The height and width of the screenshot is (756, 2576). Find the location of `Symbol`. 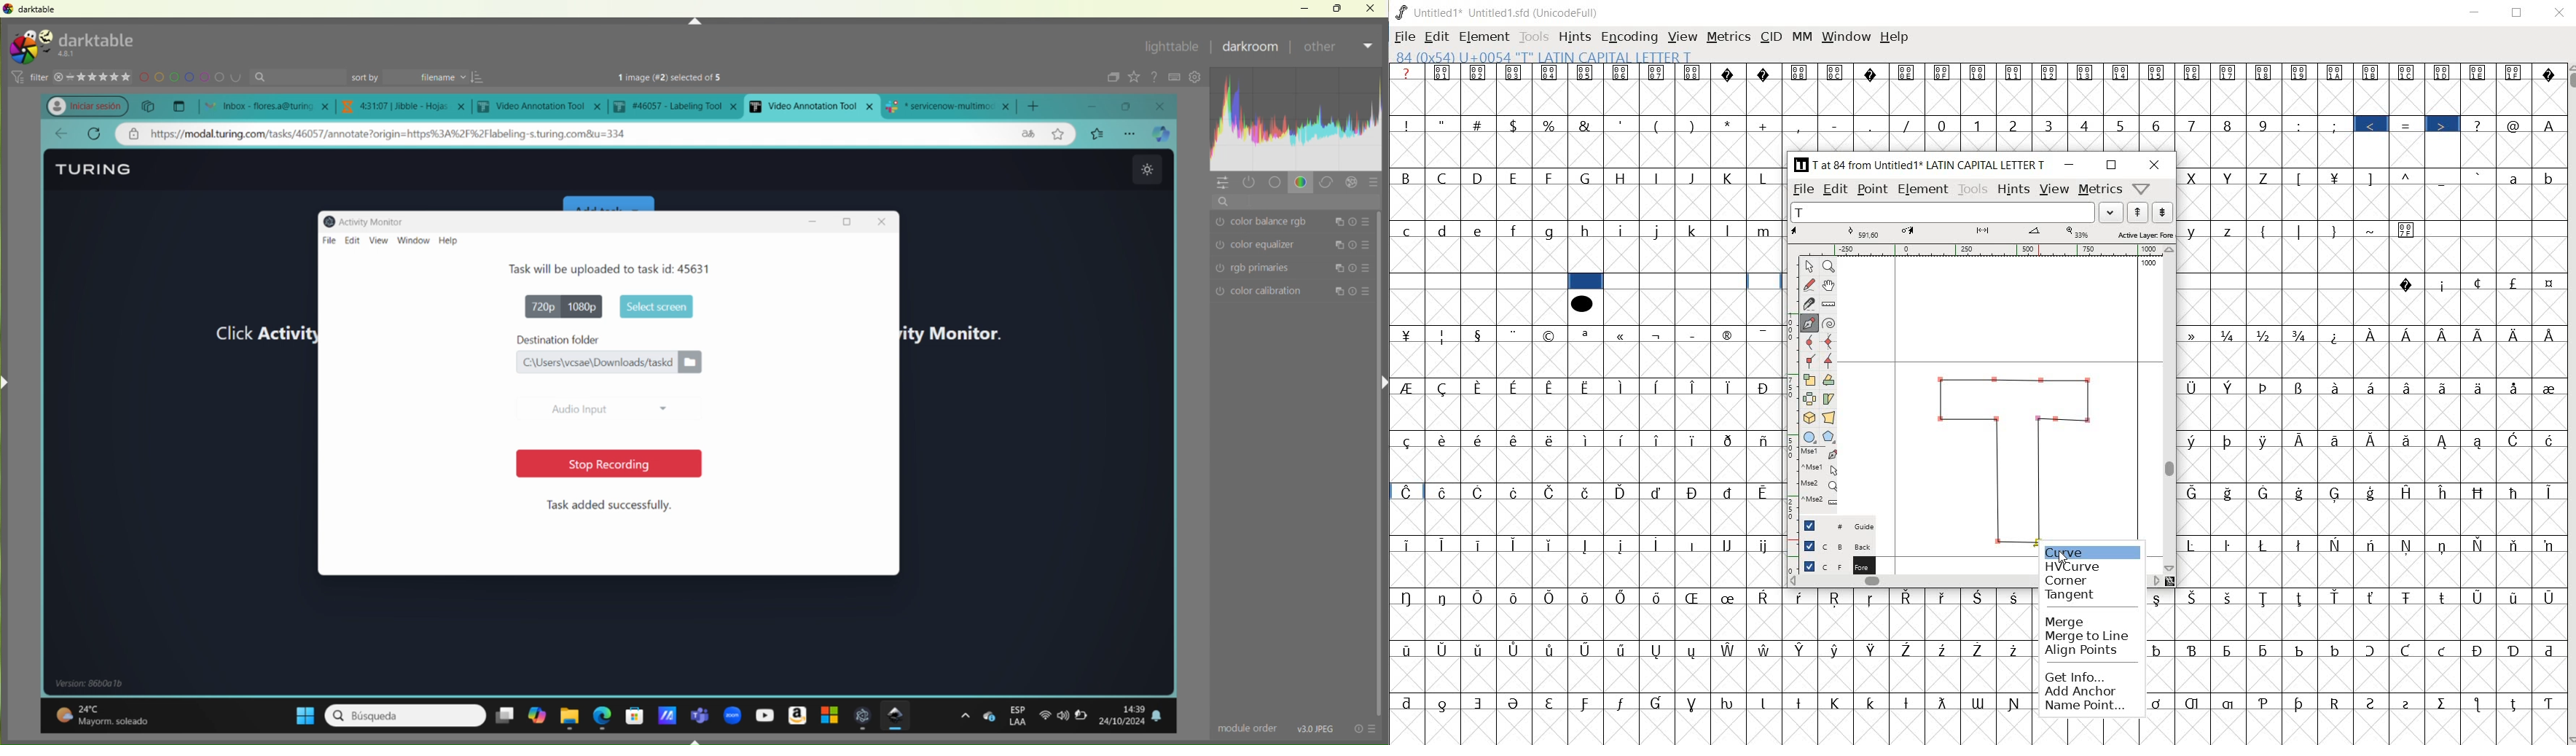

Symbol is located at coordinates (2546, 703).